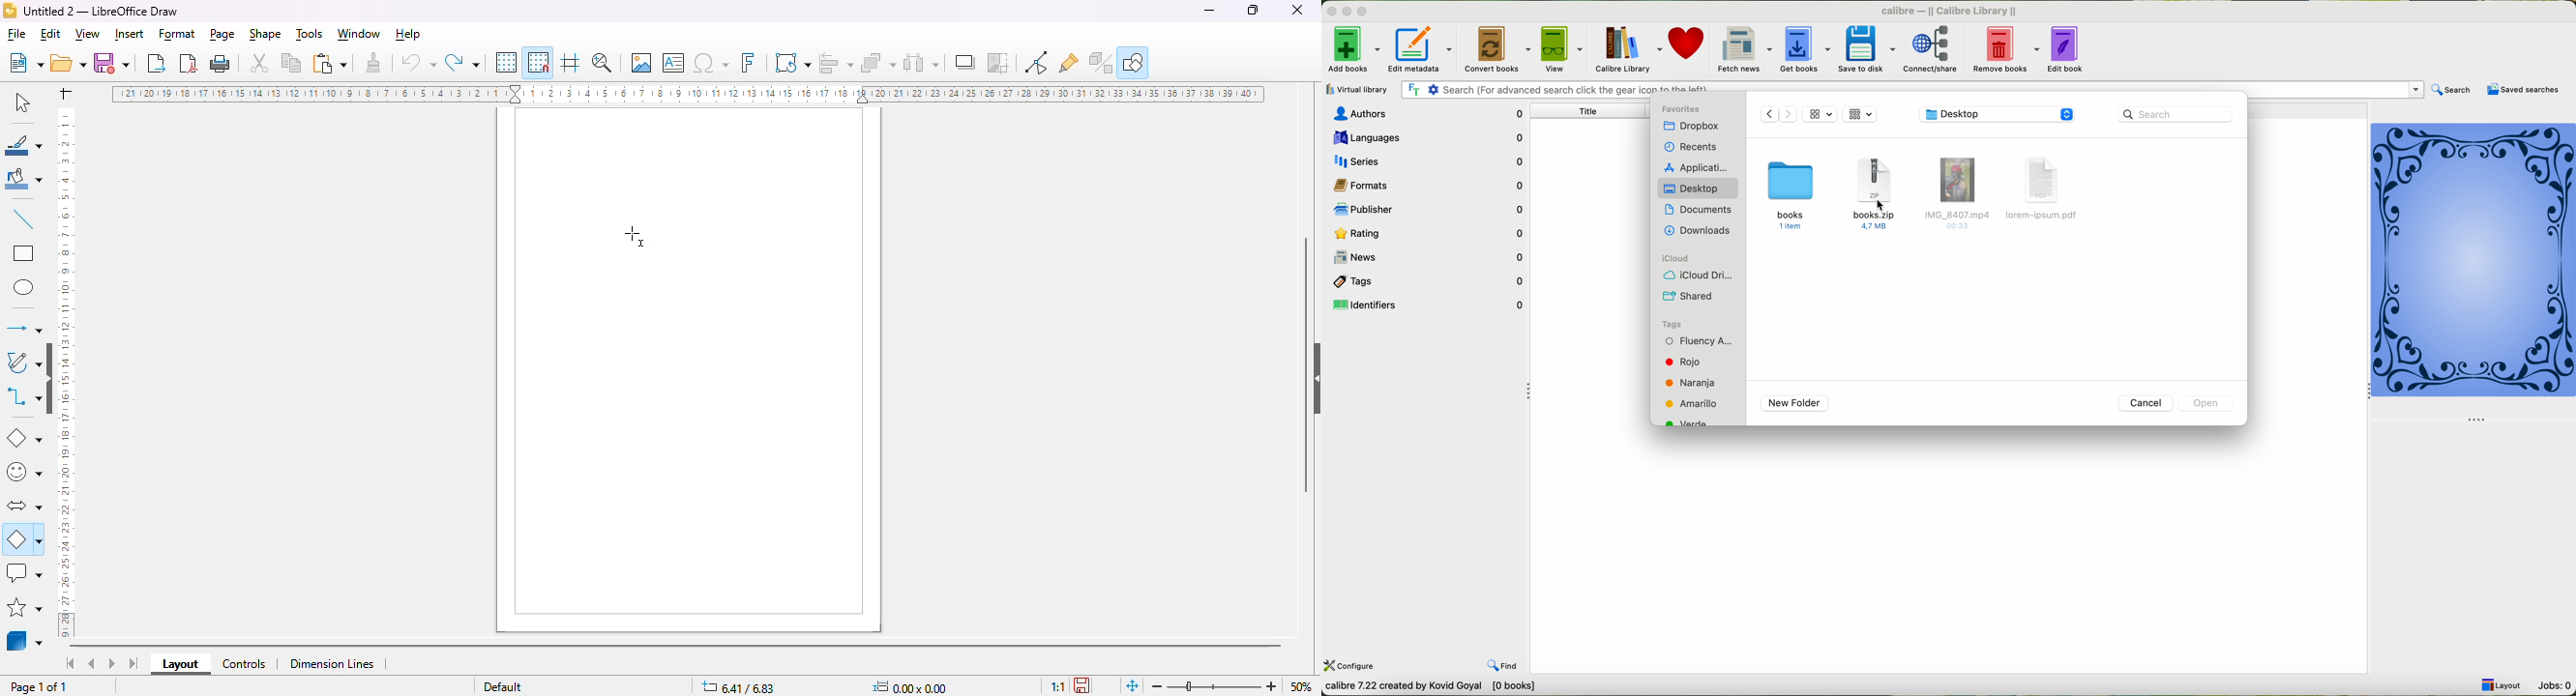  I want to click on minimize, so click(1345, 12).